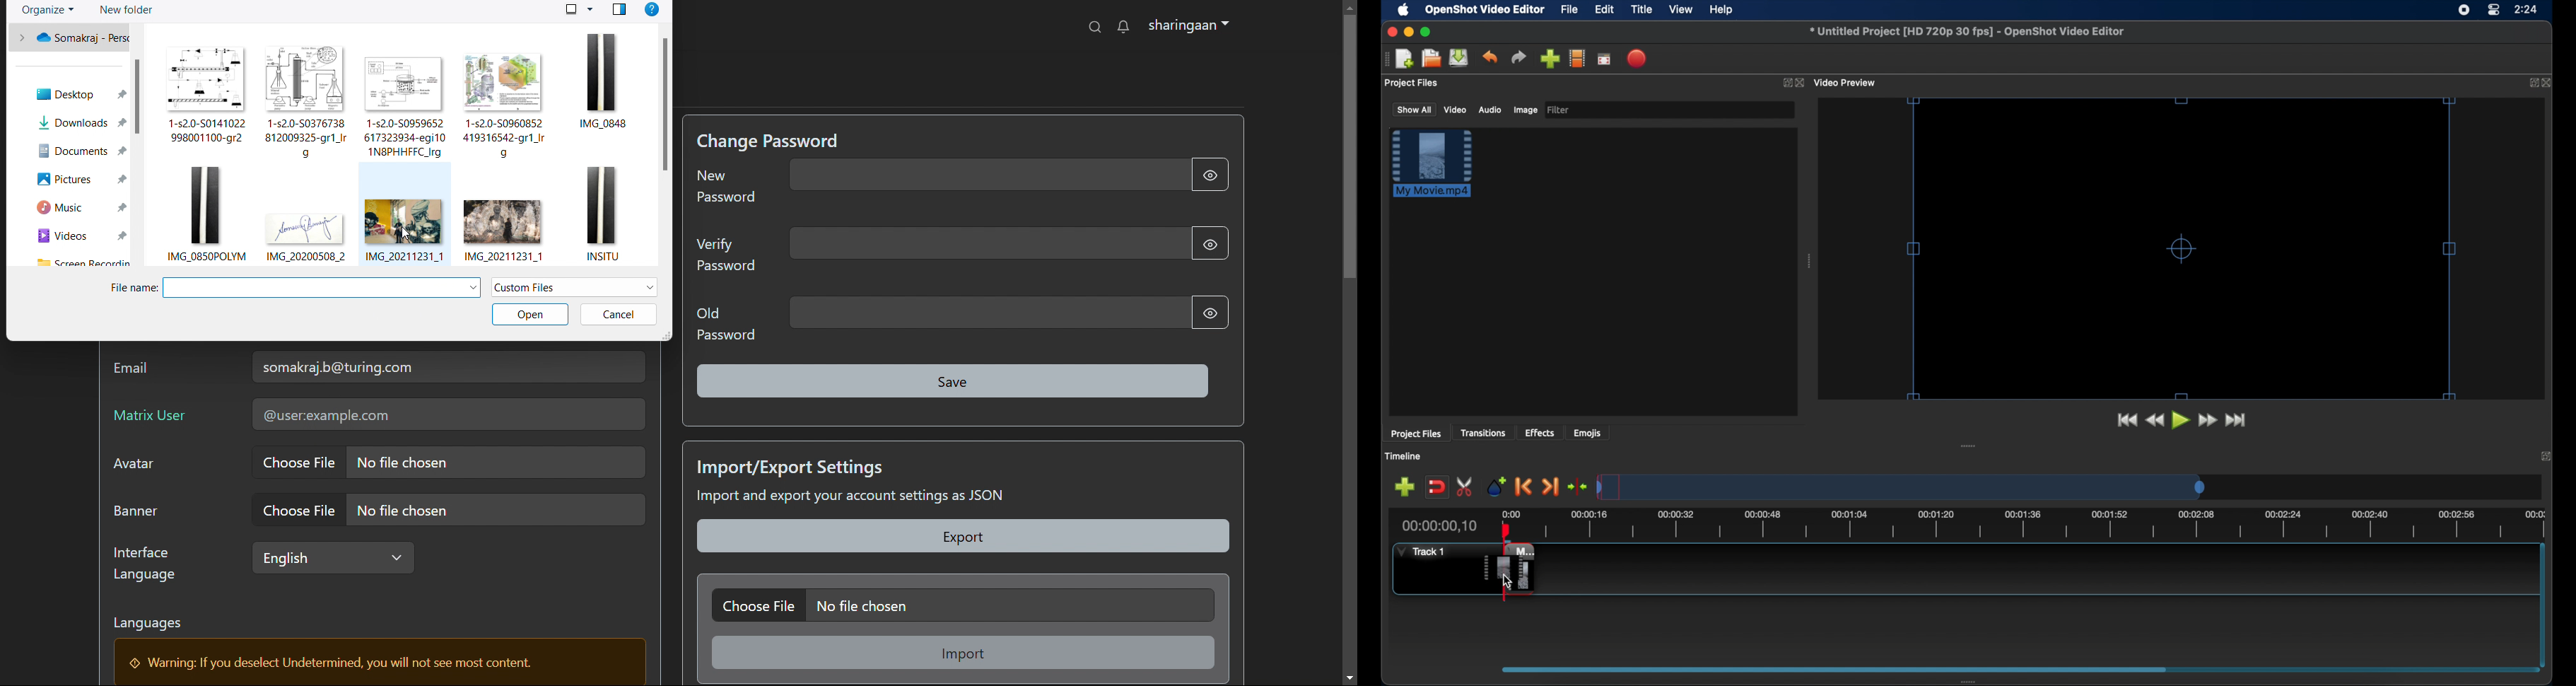 This screenshot has width=2576, height=700. What do you see at coordinates (1413, 109) in the screenshot?
I see `show all` at bounding box center [1413, 109].